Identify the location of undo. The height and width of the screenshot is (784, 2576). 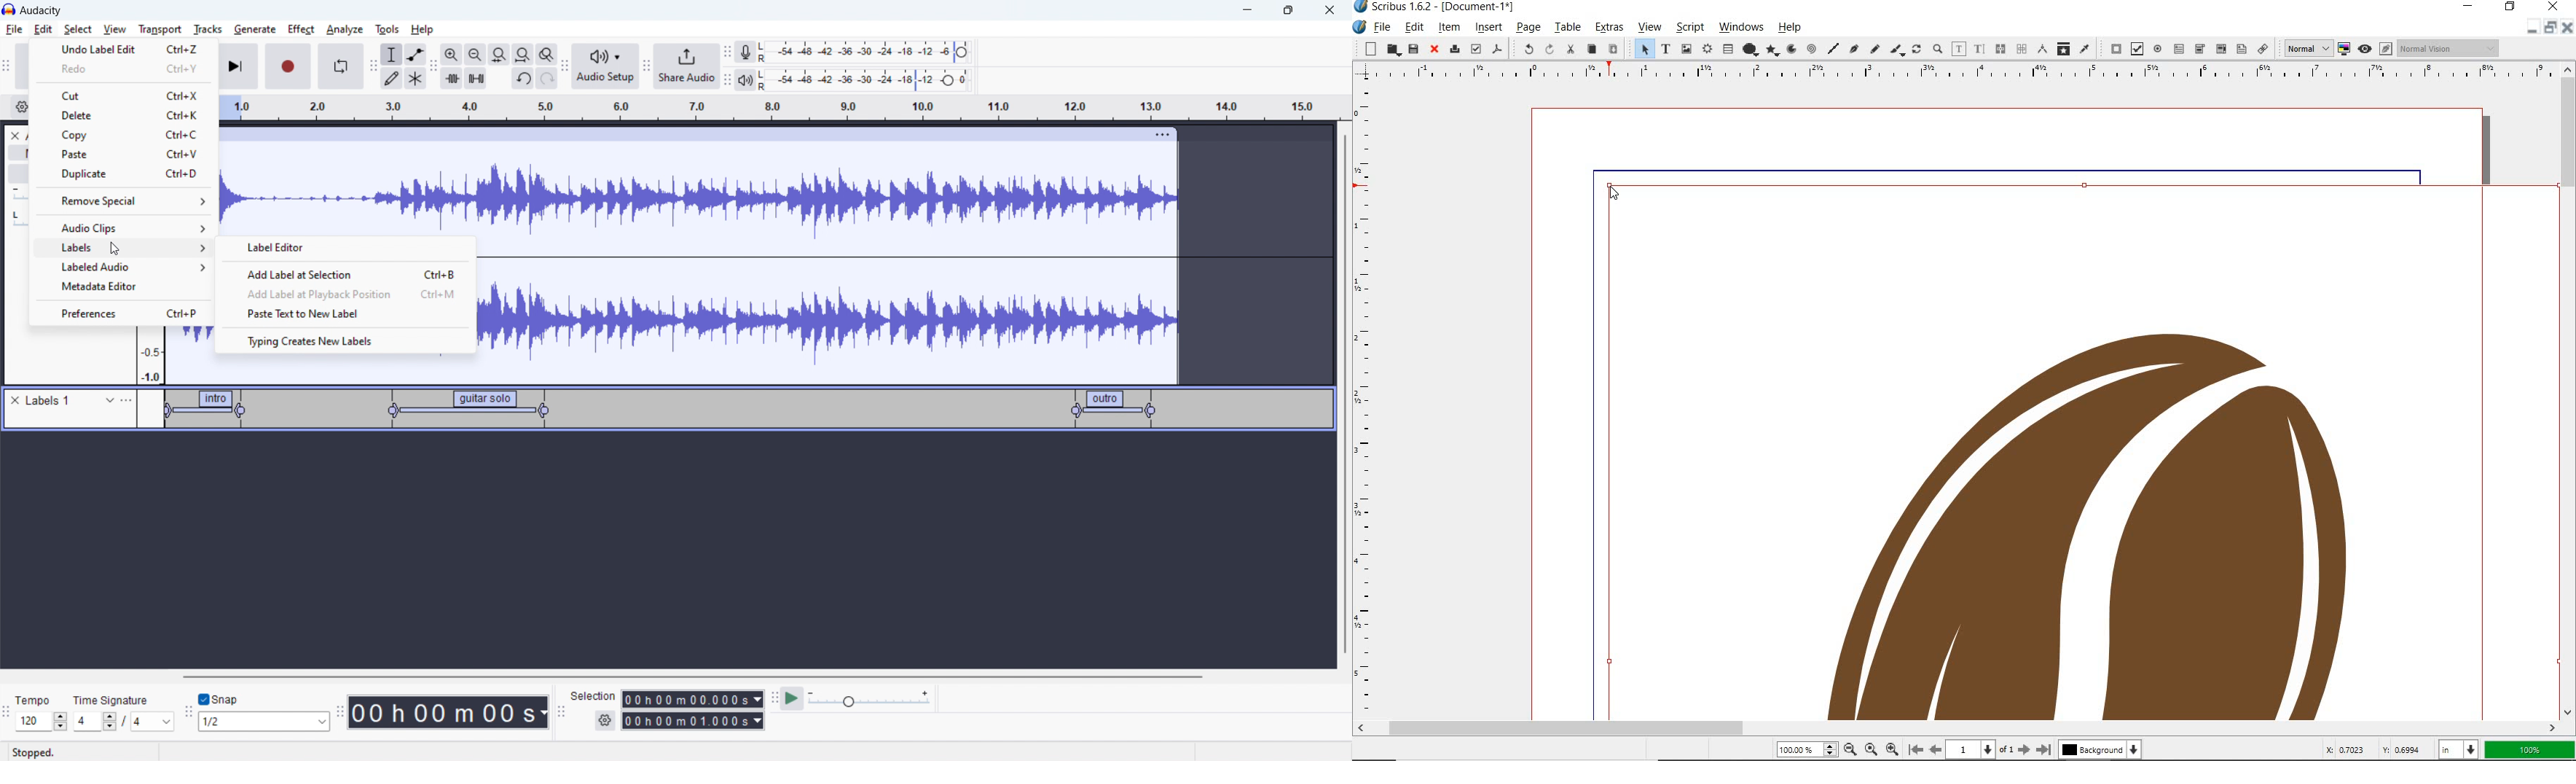
(1525, 49).